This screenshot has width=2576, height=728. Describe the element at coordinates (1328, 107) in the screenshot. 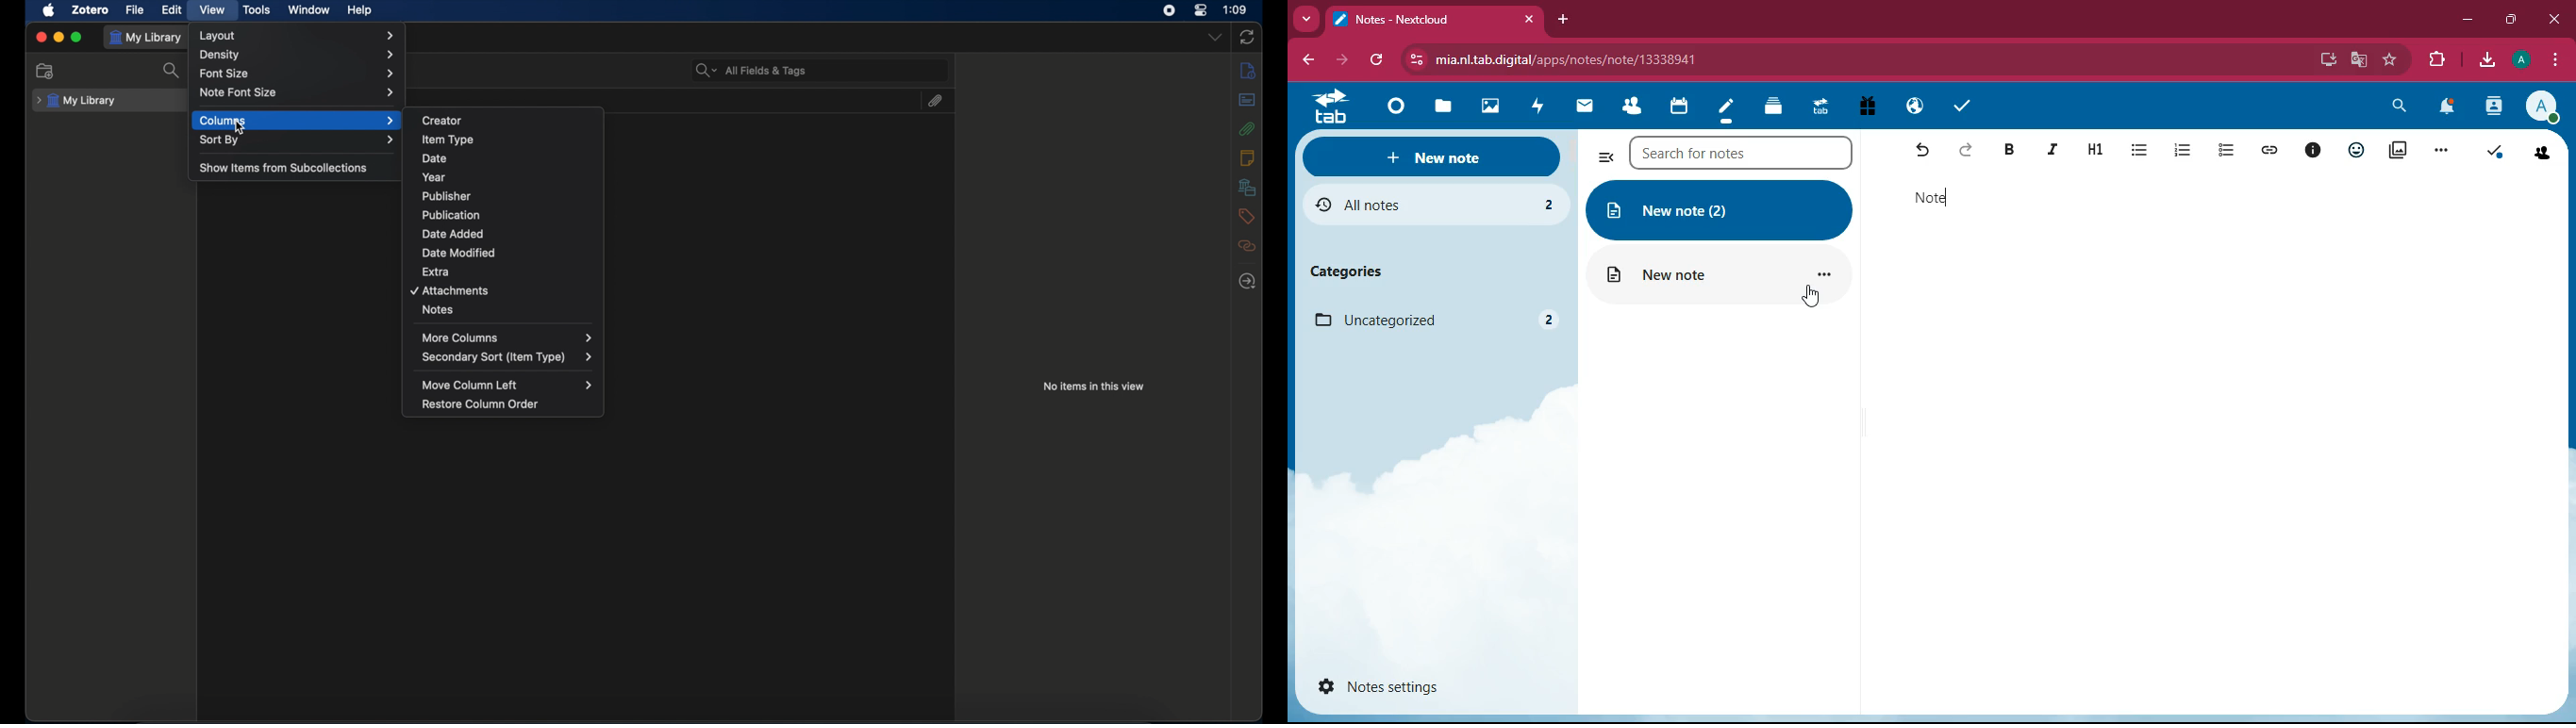

I see `tab` at that location.